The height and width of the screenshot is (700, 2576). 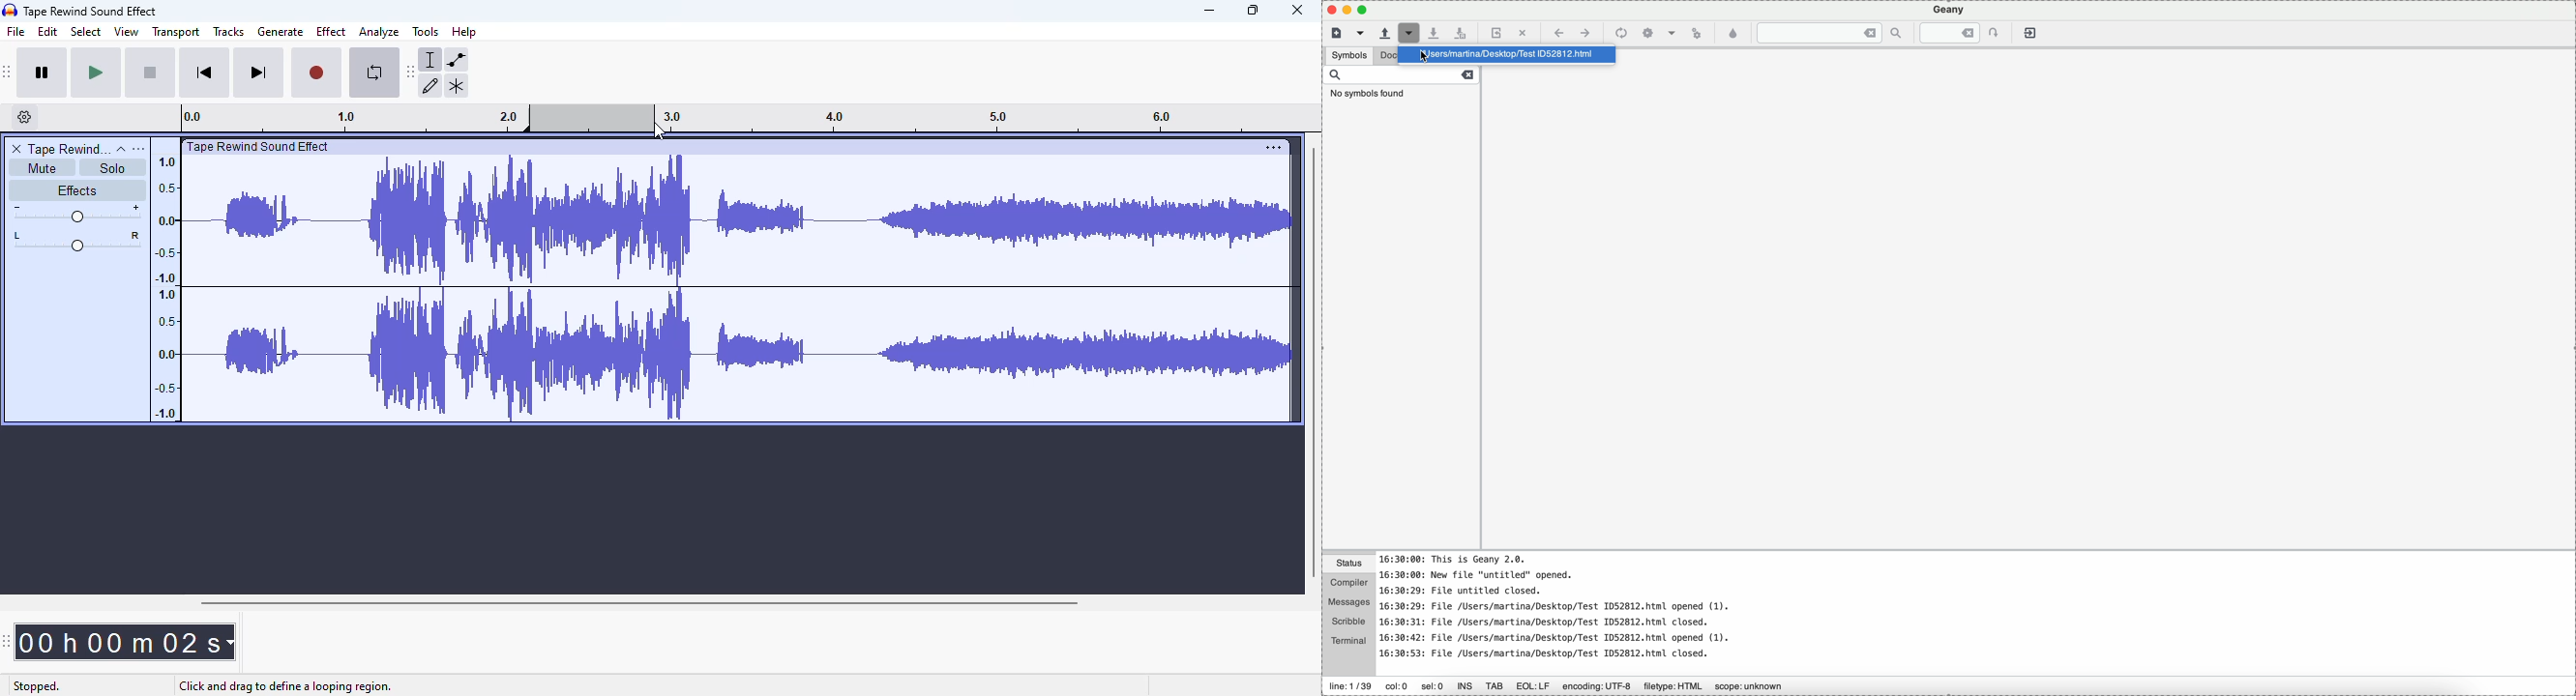 I want to click on draw tool, so click(x=432, y=85).